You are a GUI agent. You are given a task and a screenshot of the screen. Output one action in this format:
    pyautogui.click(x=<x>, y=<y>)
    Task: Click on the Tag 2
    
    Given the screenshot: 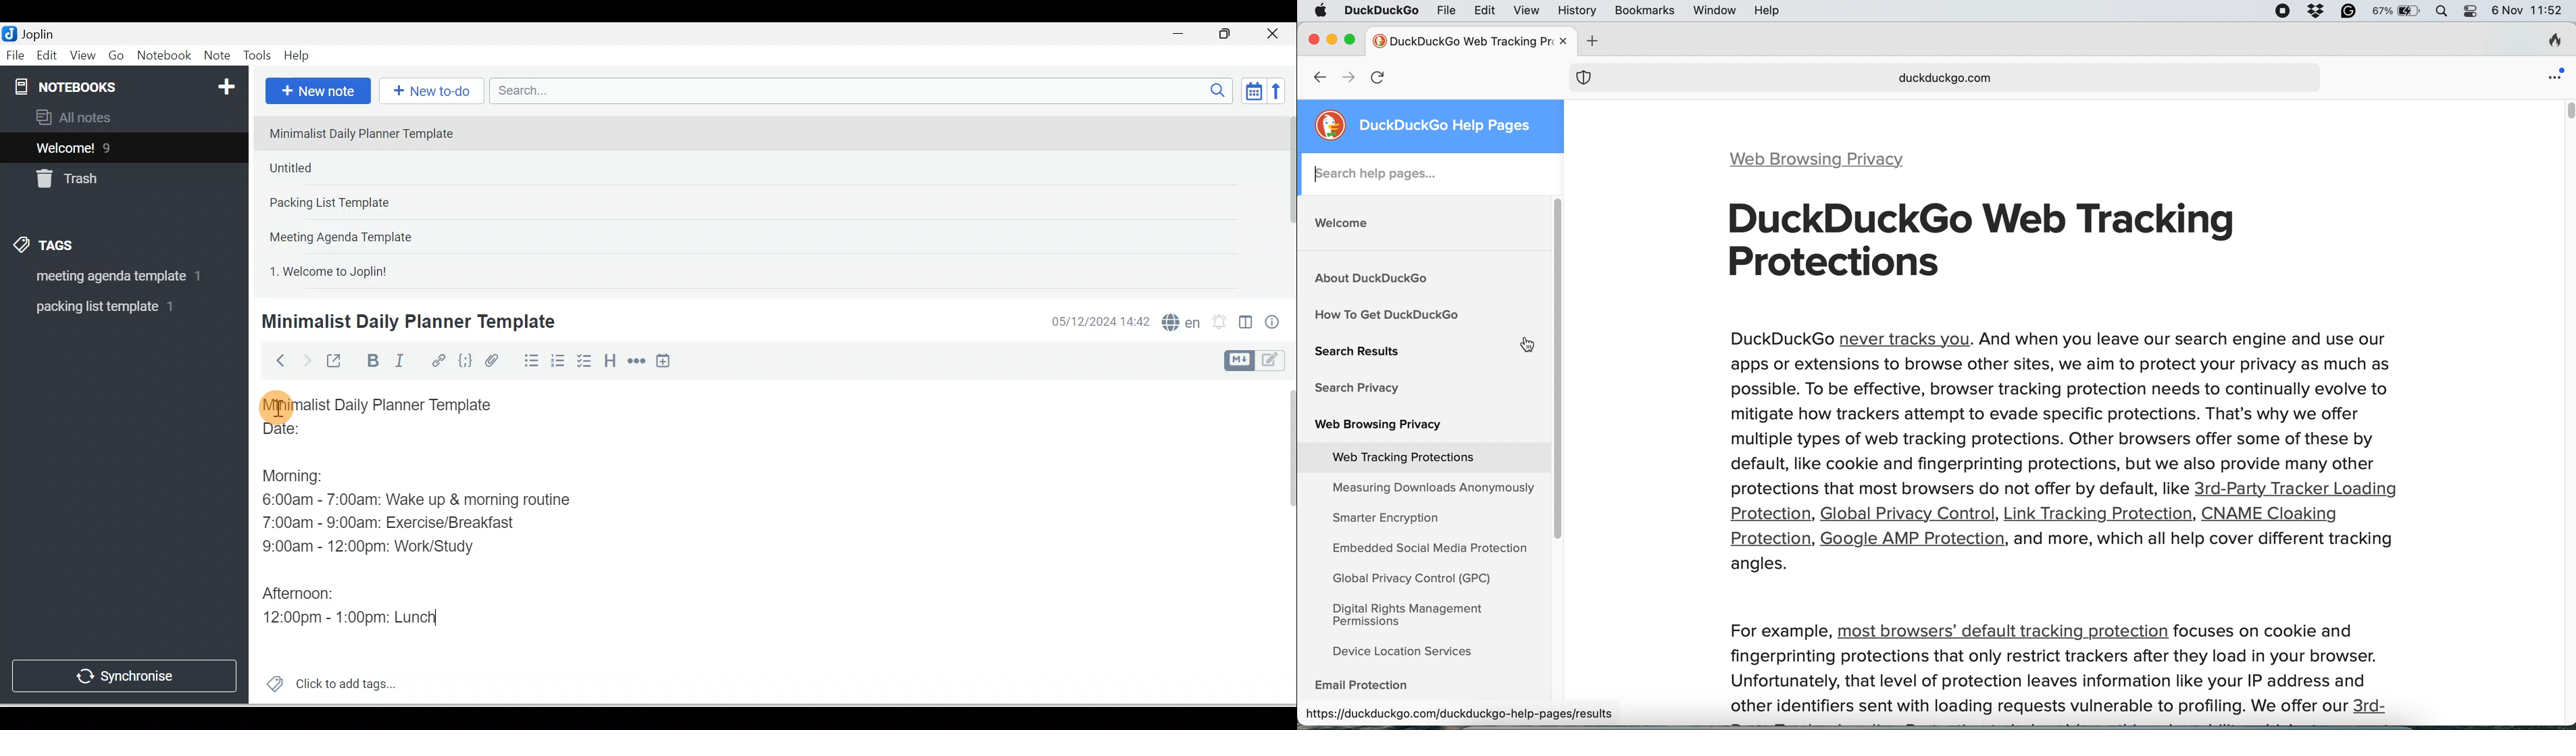 What is the action you would take?
    pyautogui.click(x=114, y=307)
    